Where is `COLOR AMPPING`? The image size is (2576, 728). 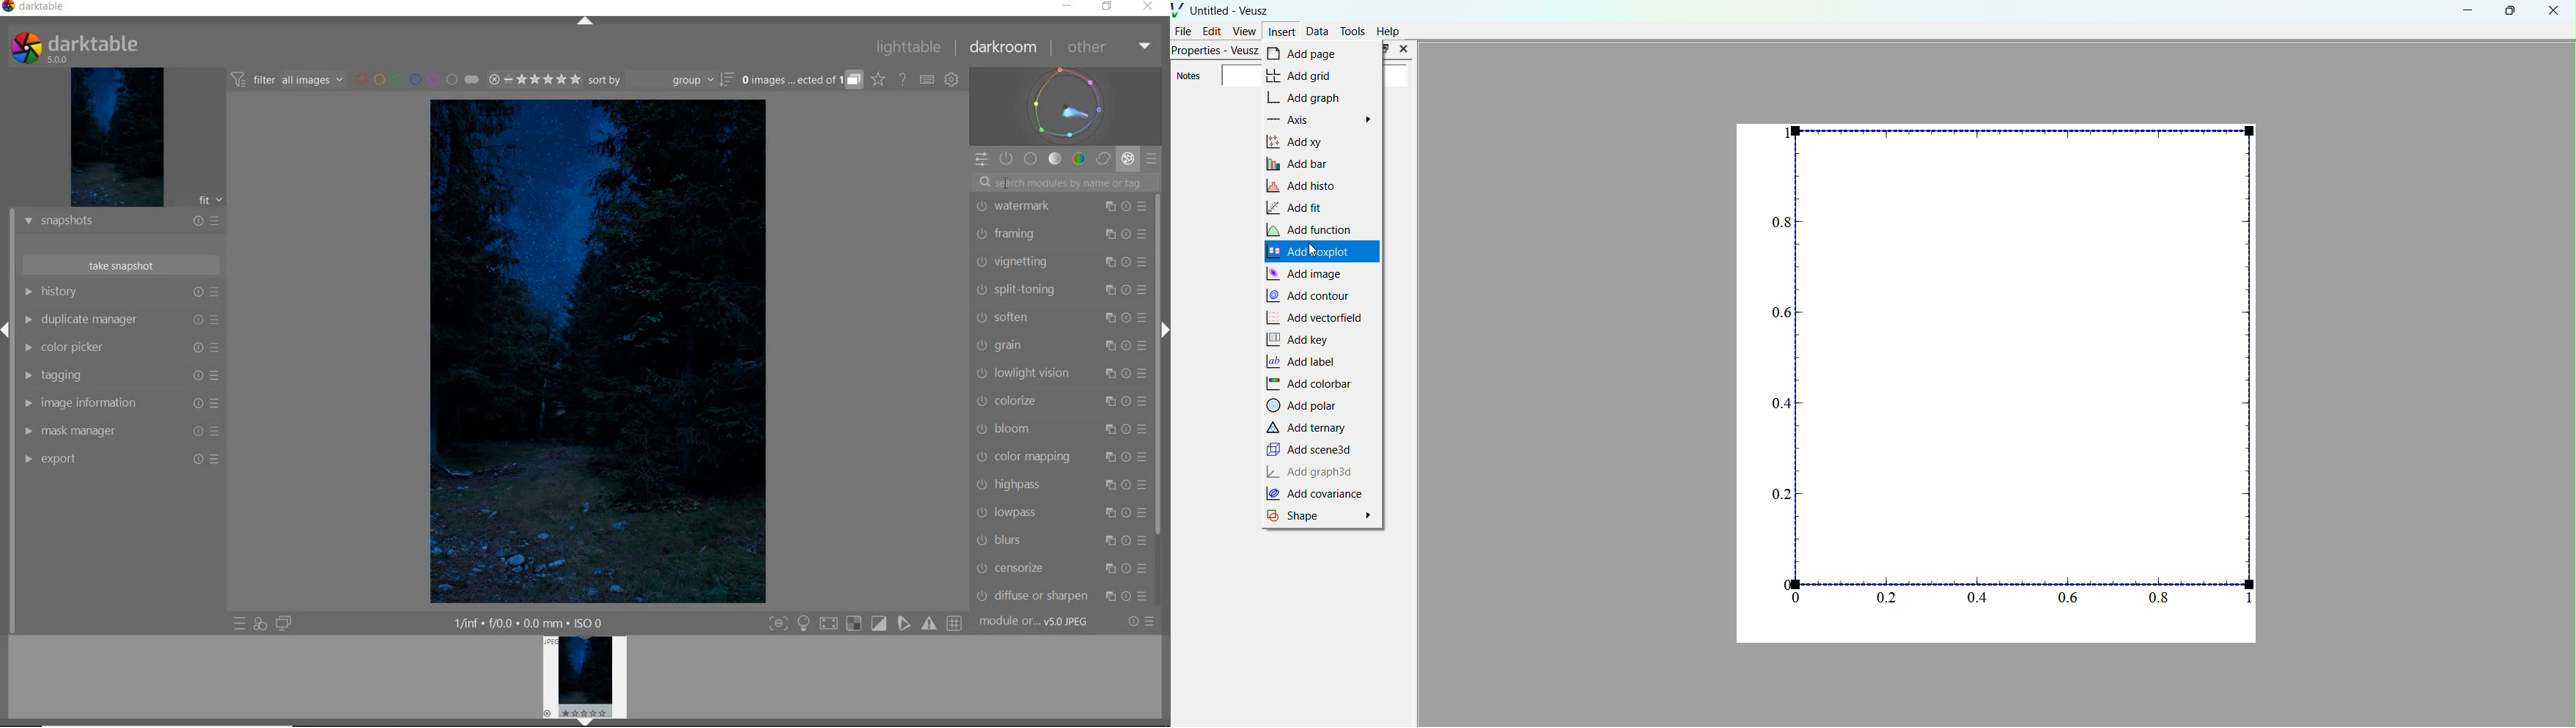
COLOR AMPPING is located at coordinates (1060, 456).